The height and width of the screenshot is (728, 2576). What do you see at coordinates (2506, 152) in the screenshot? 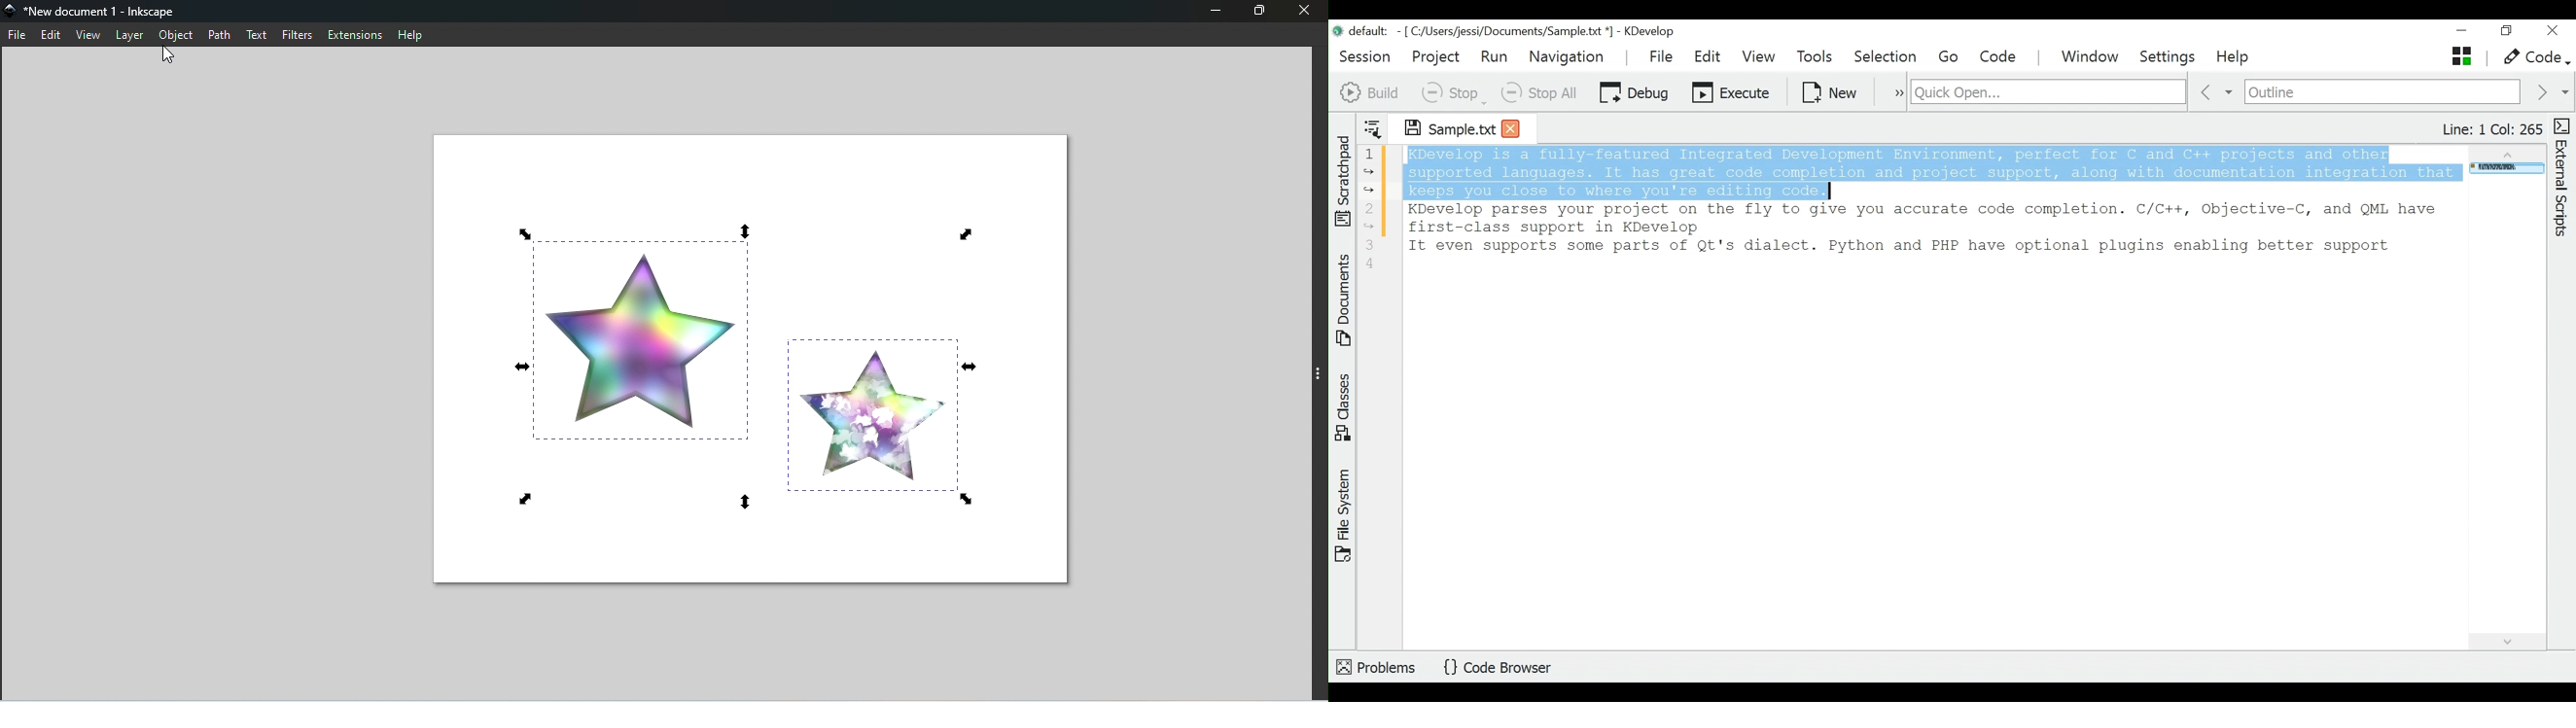
I see `Scroll up` at bounding box center [2506, 152].